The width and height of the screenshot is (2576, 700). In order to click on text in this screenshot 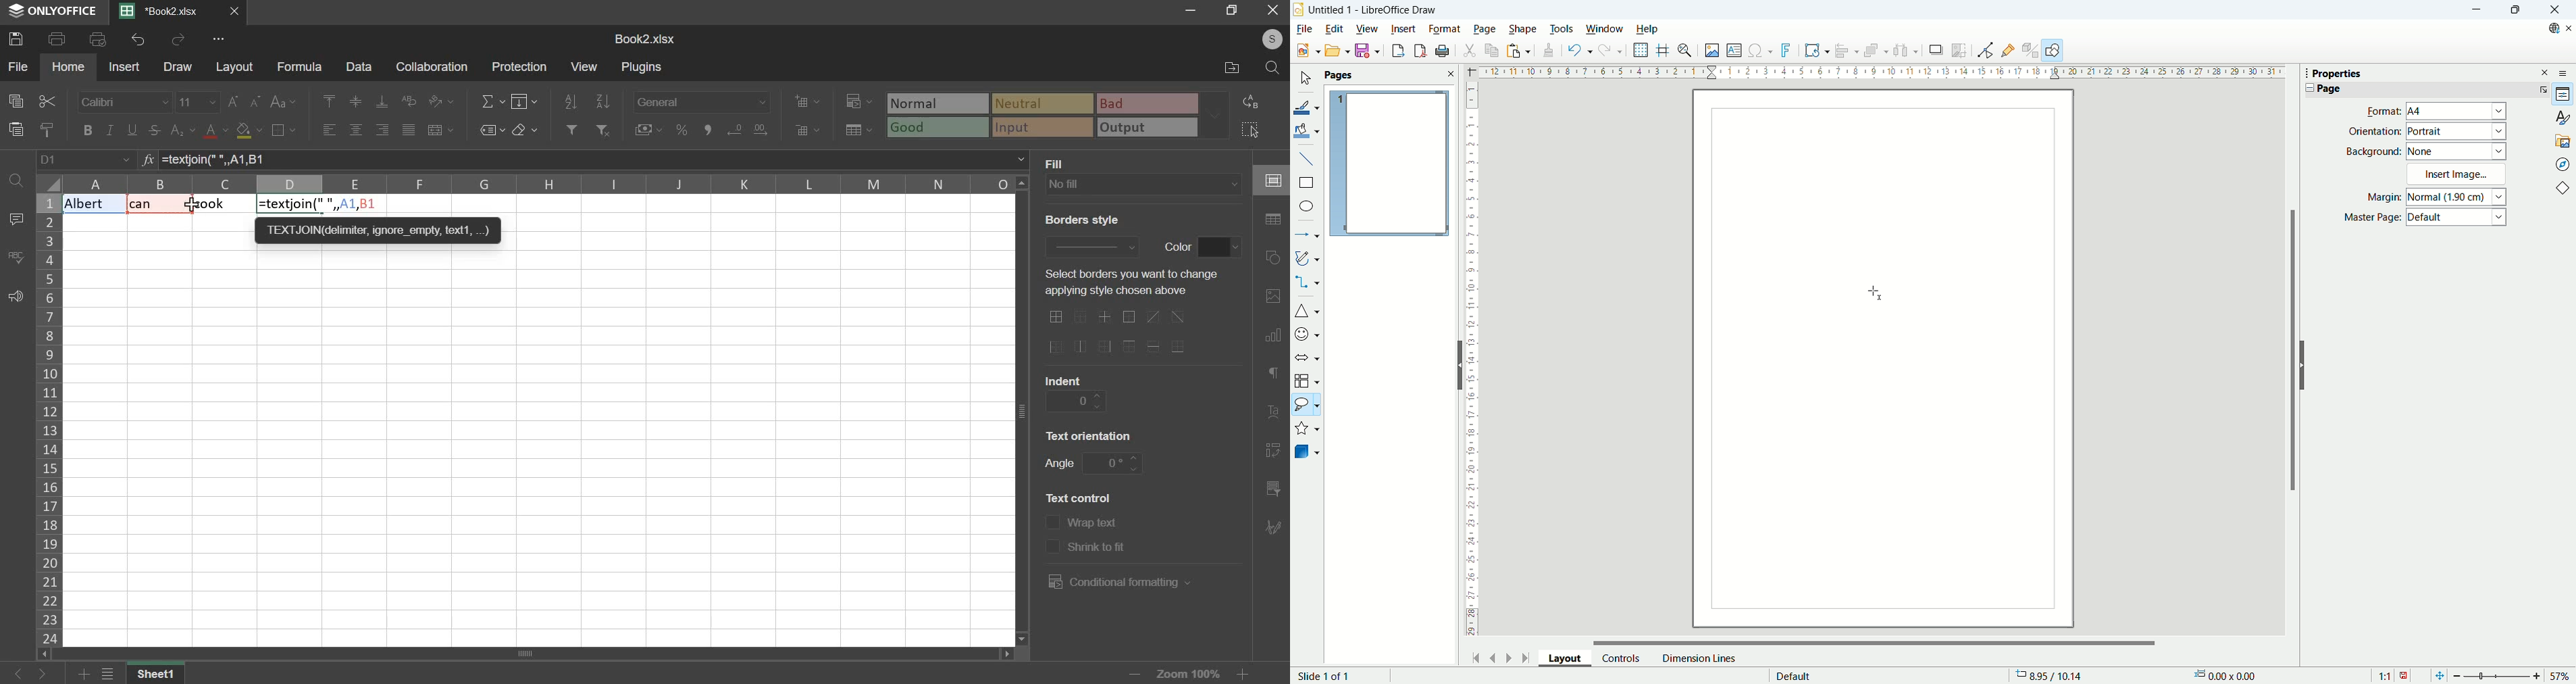, I will do `click(1080, 220)`.